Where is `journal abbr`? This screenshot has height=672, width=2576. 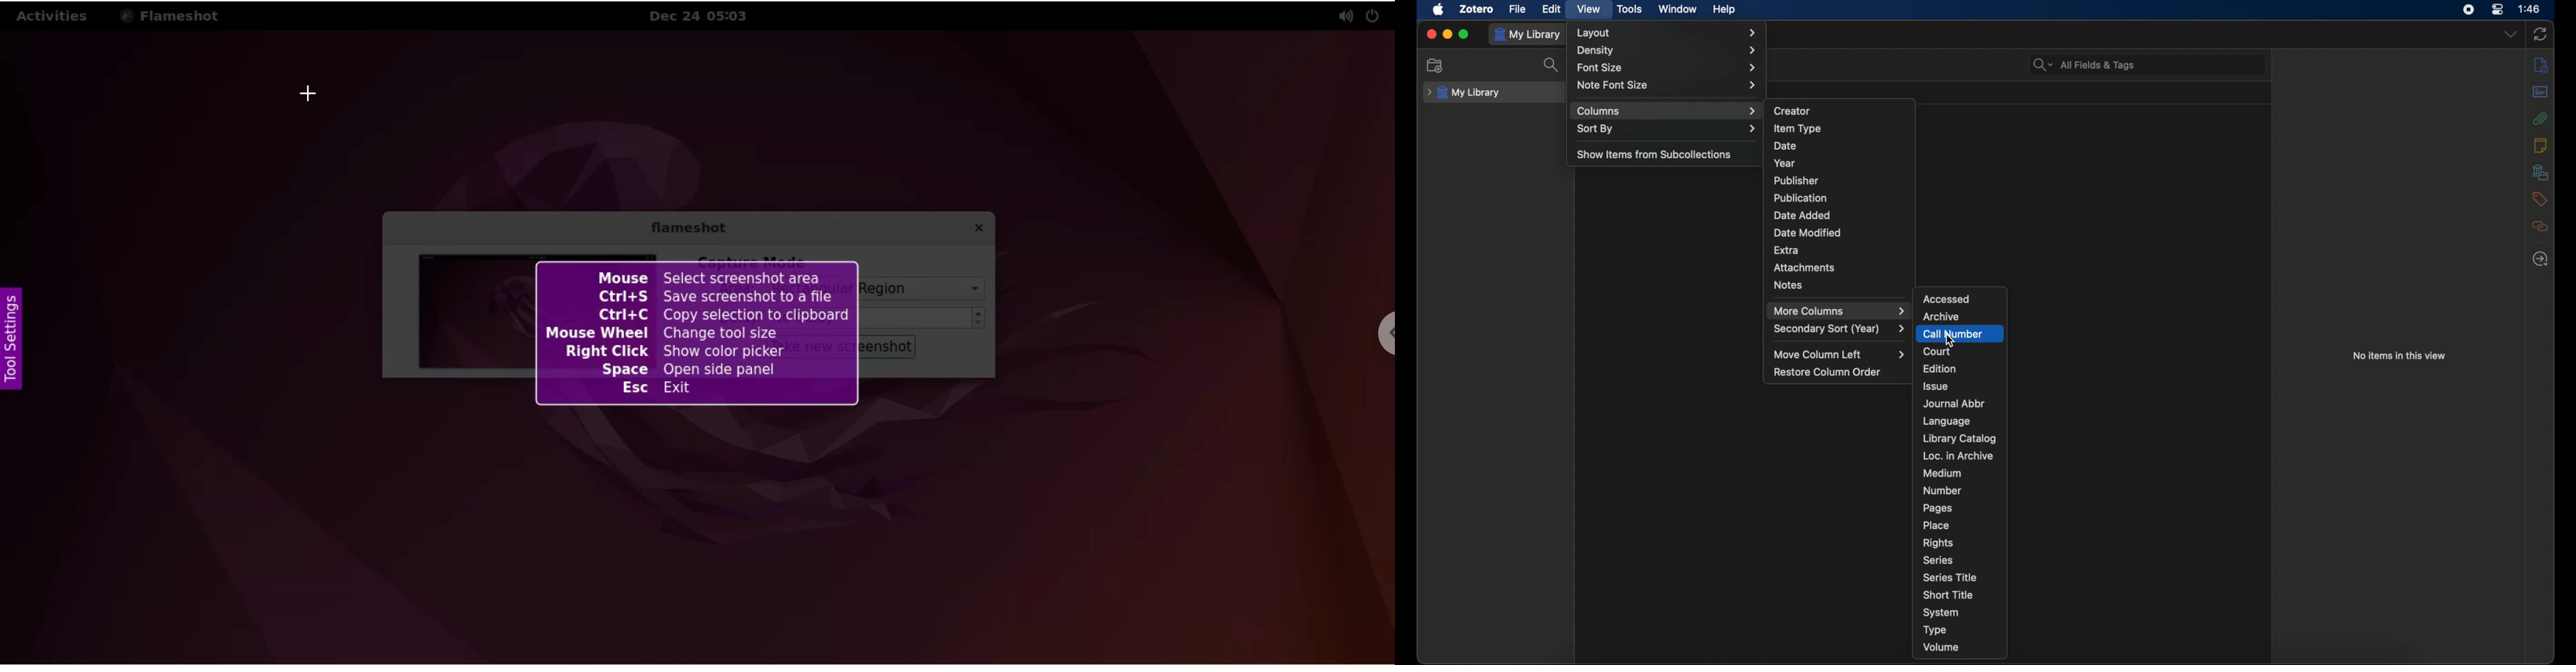 journal abbr is located at coordinates (1954, 403).